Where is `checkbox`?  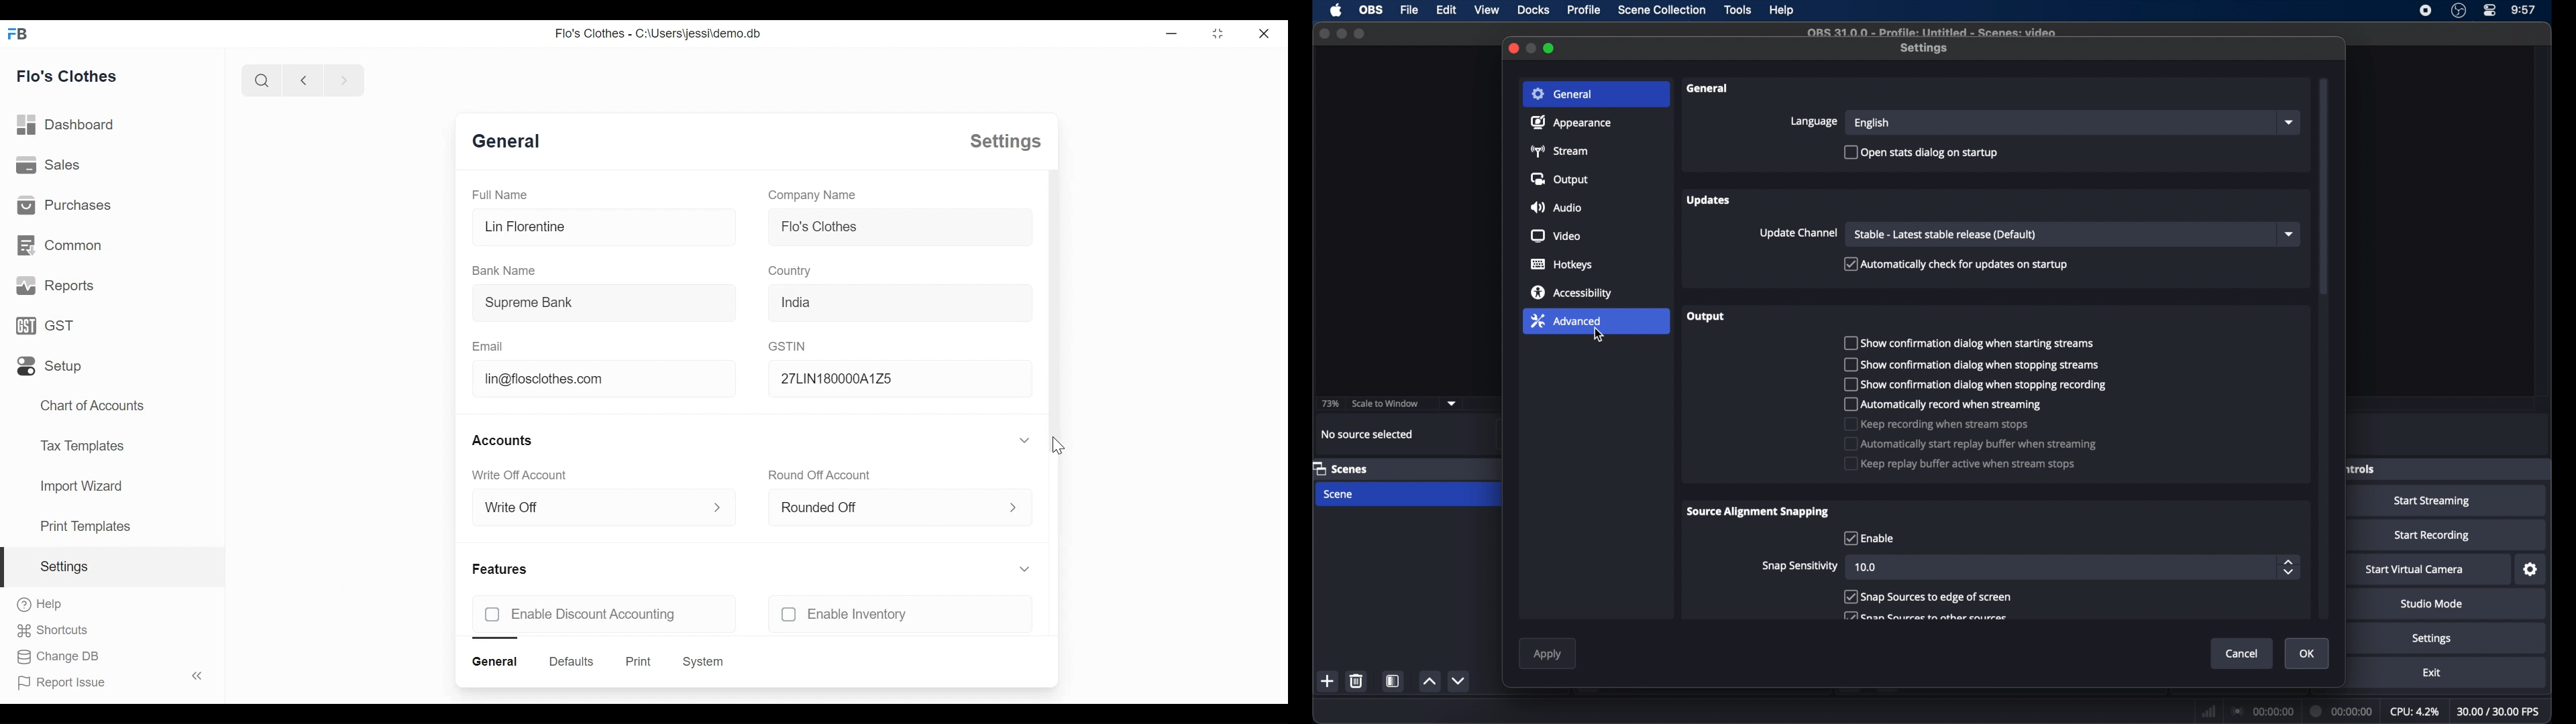
checkbox is located at coordinates (1970, 443).